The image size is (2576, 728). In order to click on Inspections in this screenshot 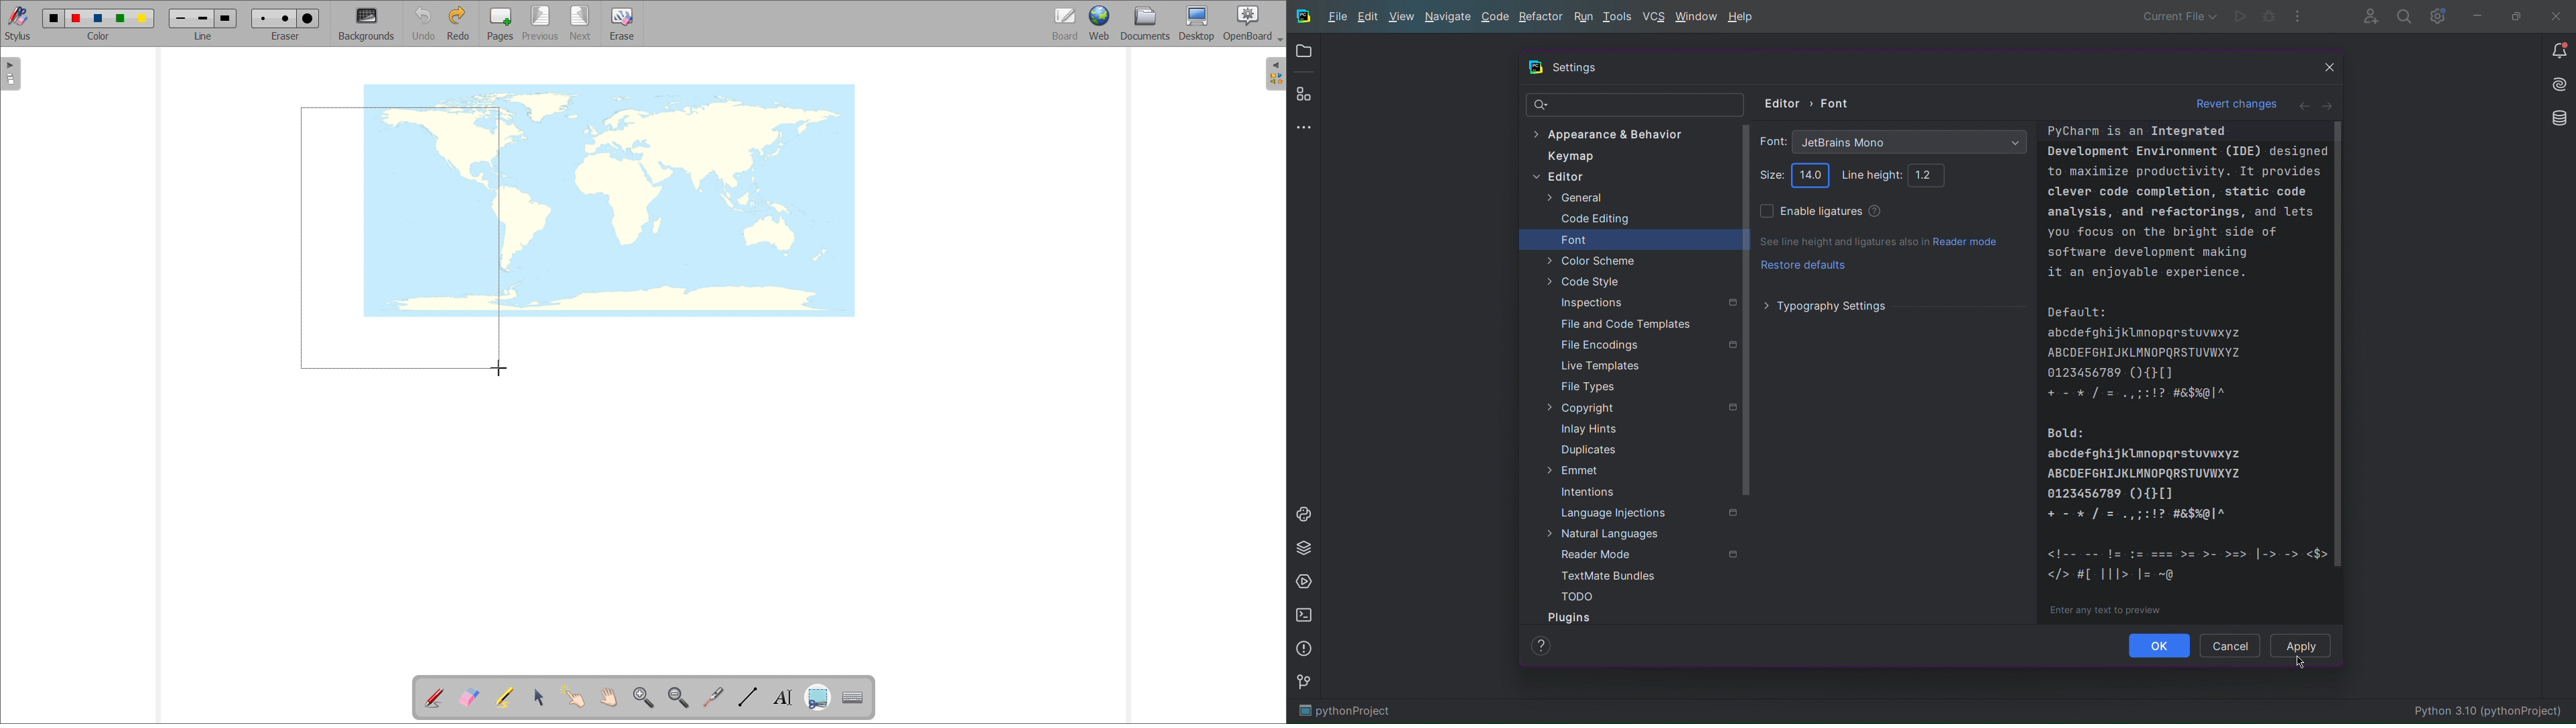, I will do `click(1647, 300)`.